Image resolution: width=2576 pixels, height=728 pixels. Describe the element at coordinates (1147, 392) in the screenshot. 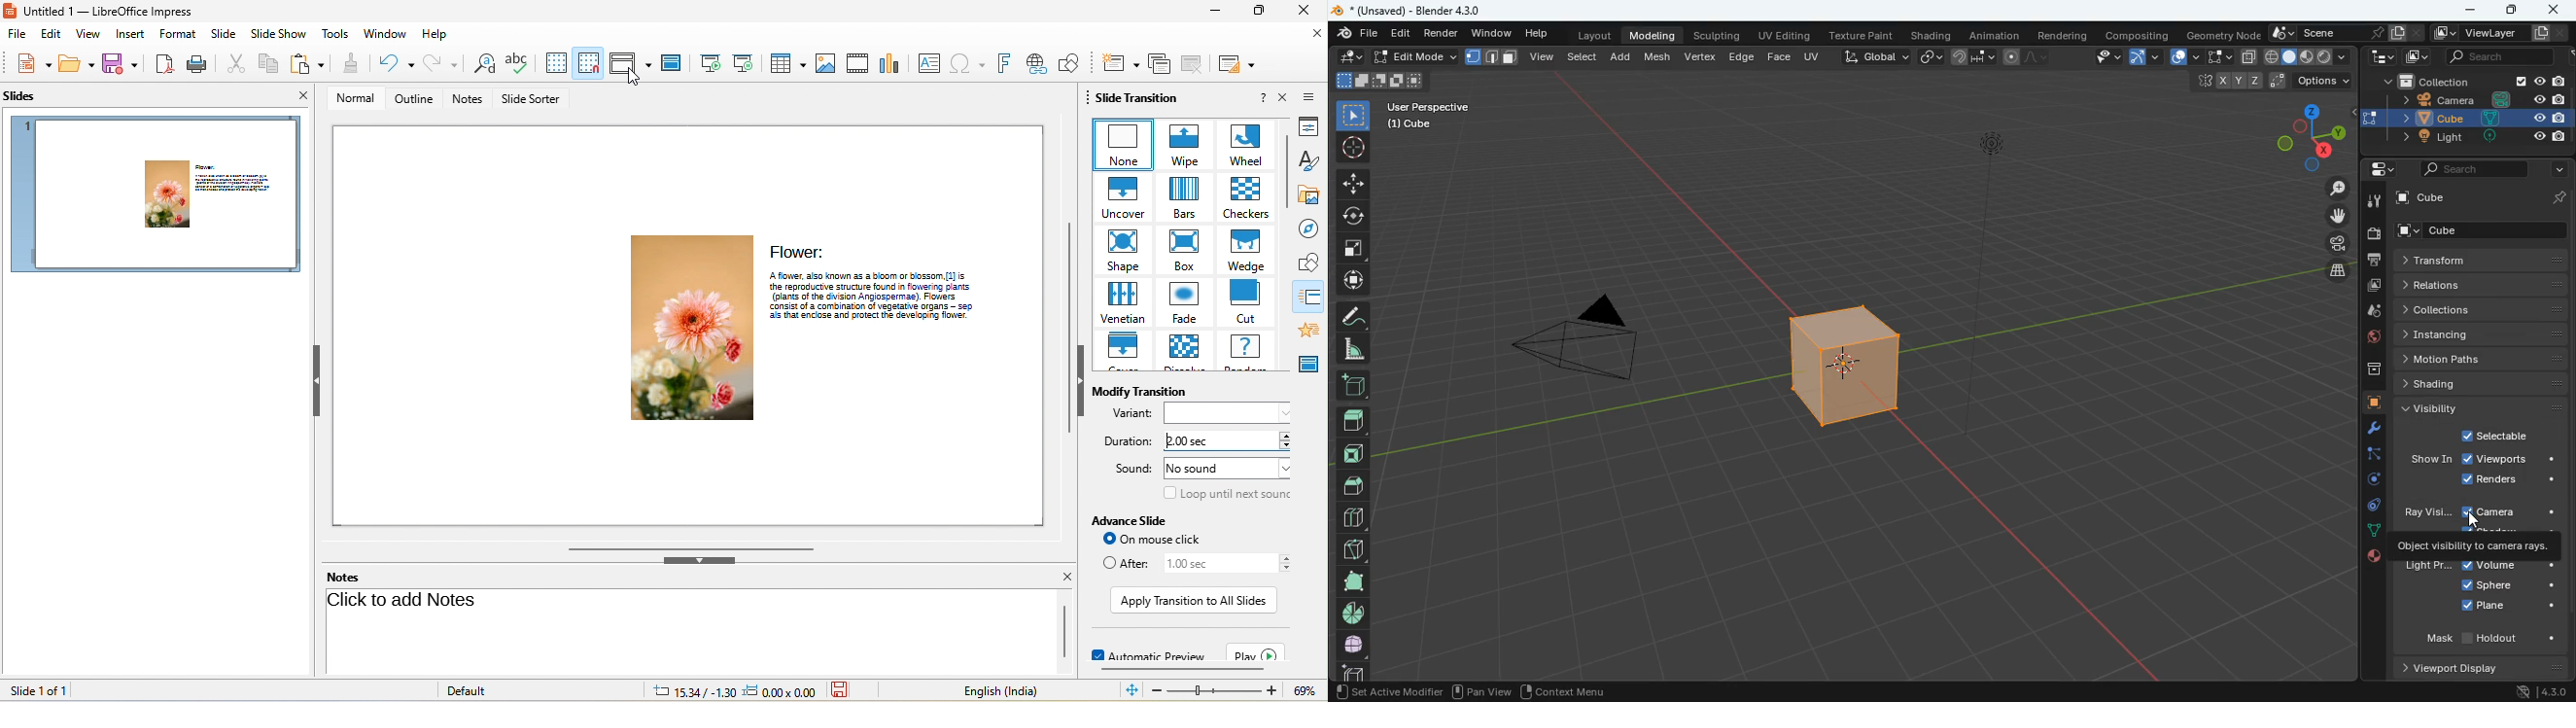

I see `modify transition` at that location.